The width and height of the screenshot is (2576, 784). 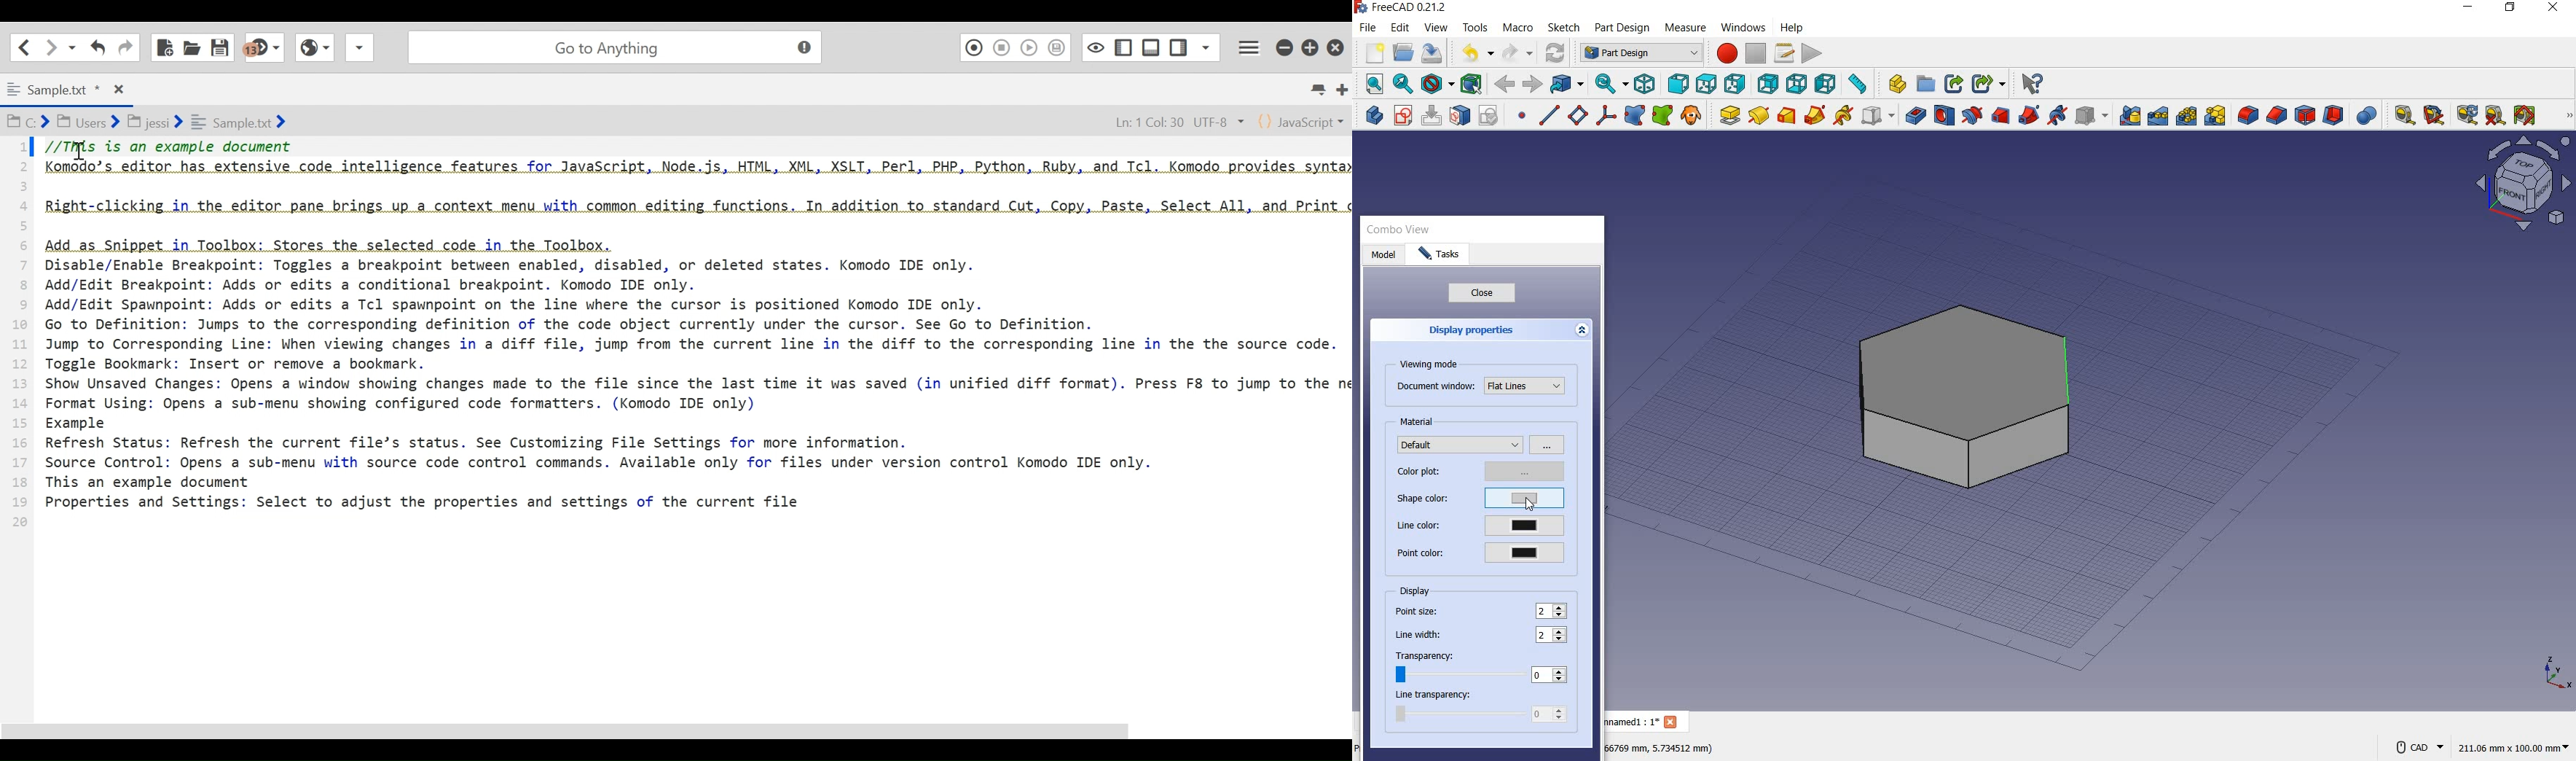 I want to click on additive helix, so click(x=1844, y=115).